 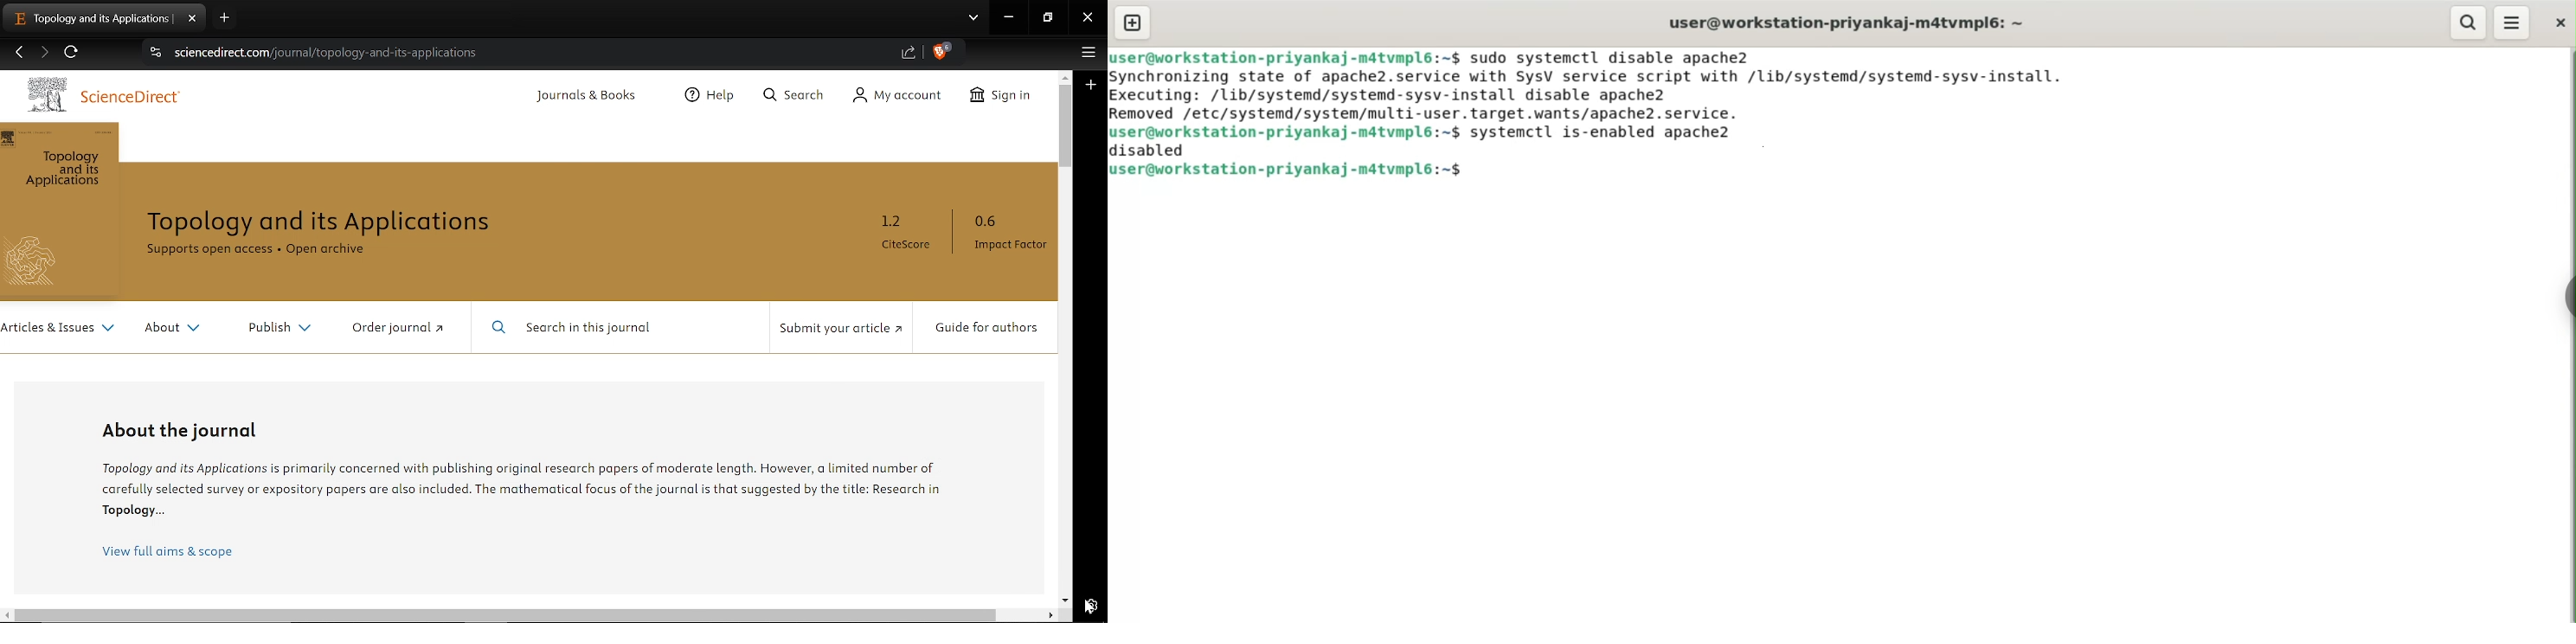 I want to click on user@workstation-priyankaj-m4tvmpl6:~$, so click(x=1284, y=132).